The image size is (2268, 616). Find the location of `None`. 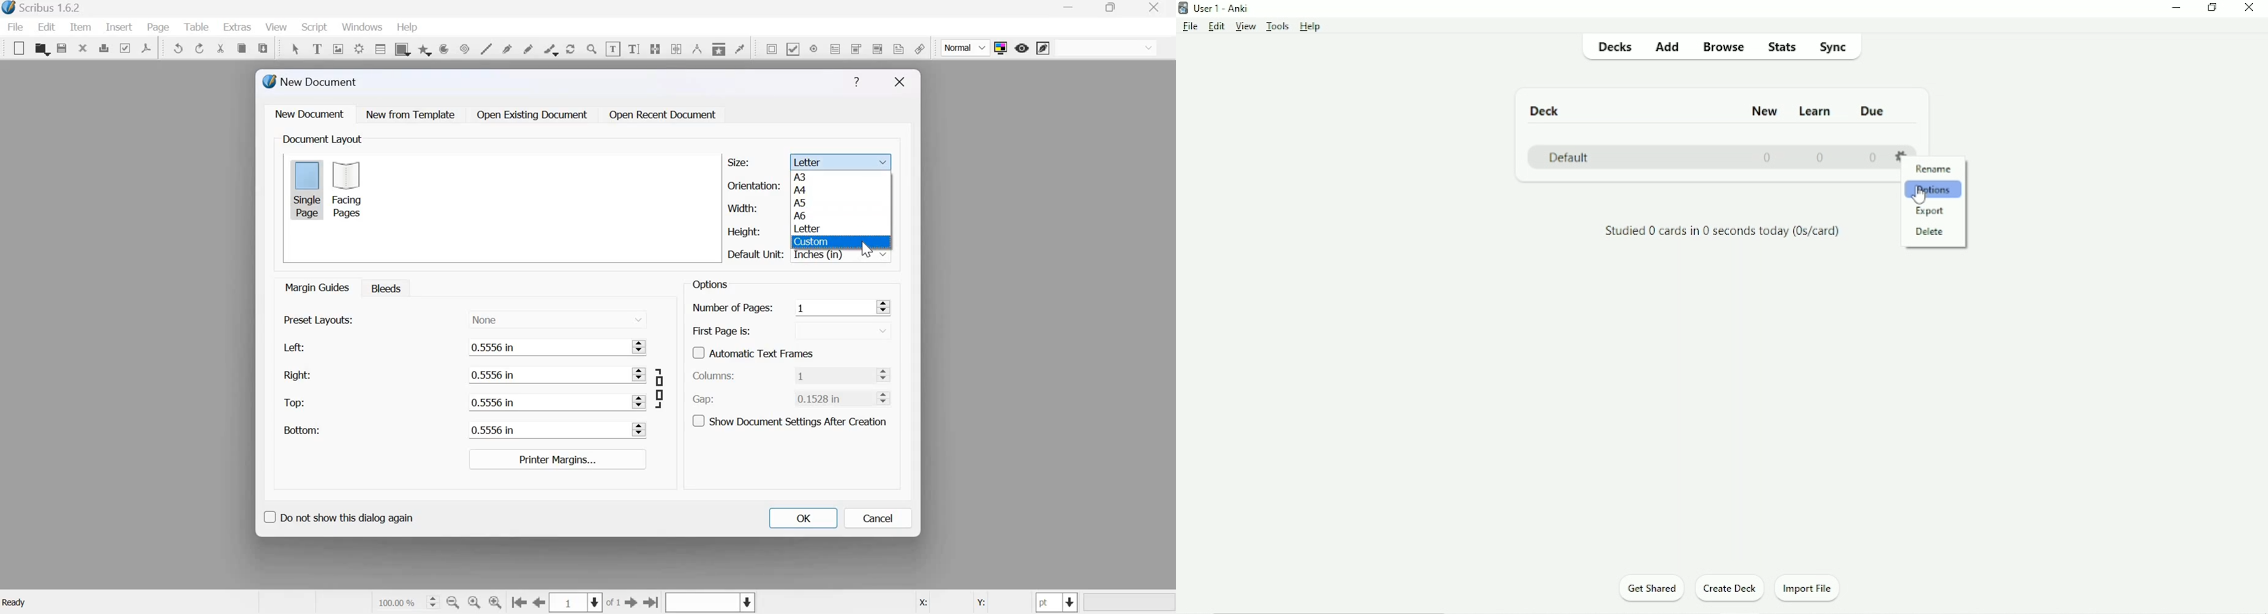

None is located at coordinates (558, 318).